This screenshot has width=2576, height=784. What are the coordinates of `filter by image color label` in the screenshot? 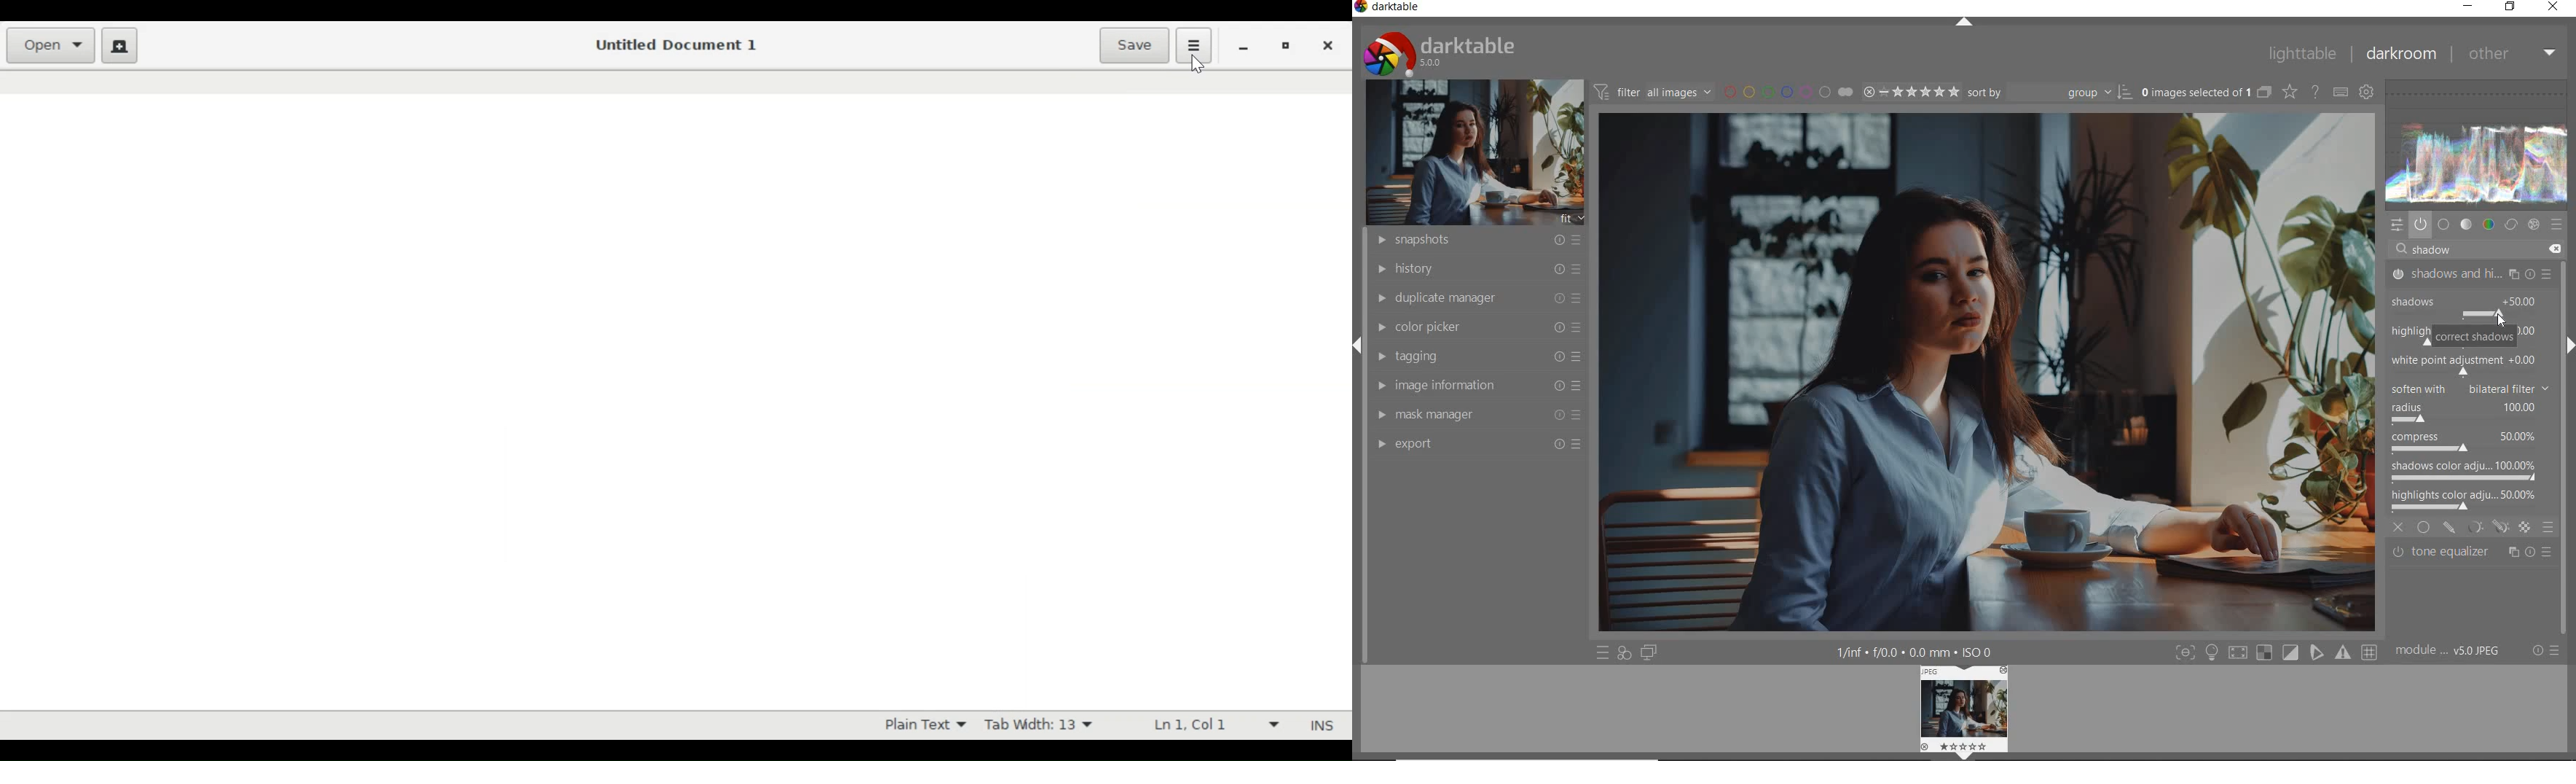 It's located at (1787, 90).